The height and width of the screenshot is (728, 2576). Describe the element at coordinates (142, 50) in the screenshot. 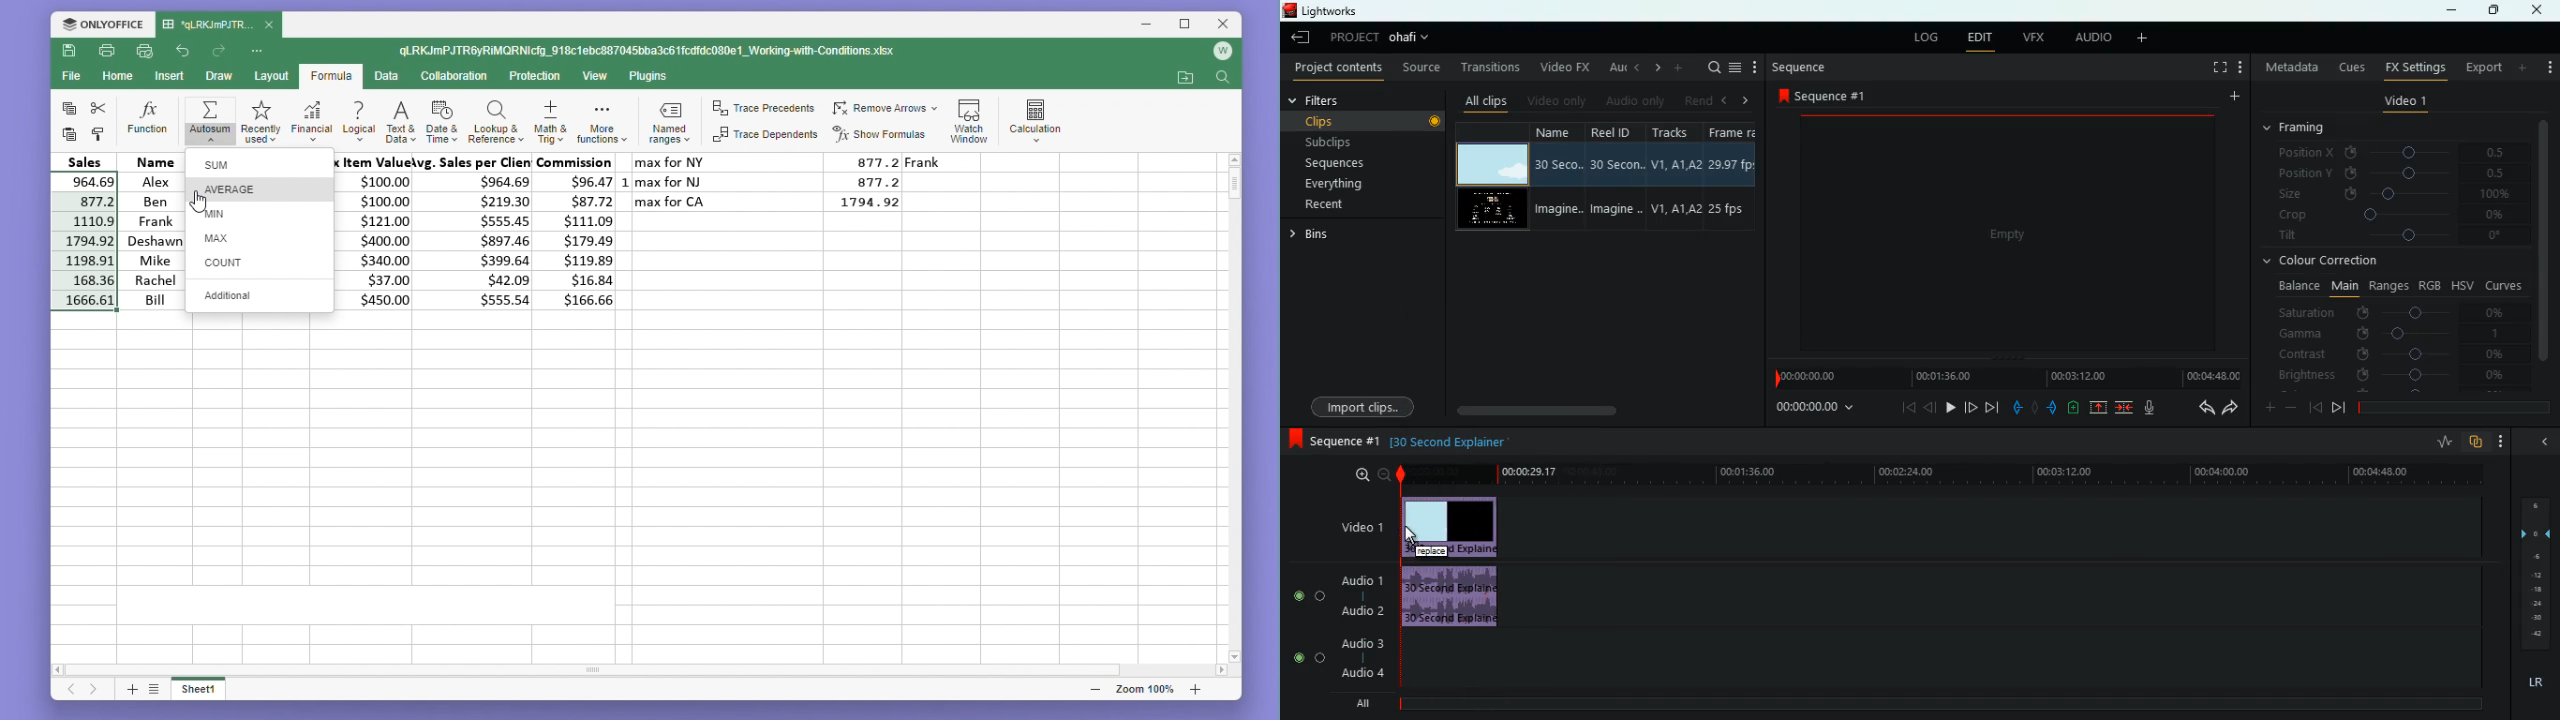

I see `quick print` at that location.